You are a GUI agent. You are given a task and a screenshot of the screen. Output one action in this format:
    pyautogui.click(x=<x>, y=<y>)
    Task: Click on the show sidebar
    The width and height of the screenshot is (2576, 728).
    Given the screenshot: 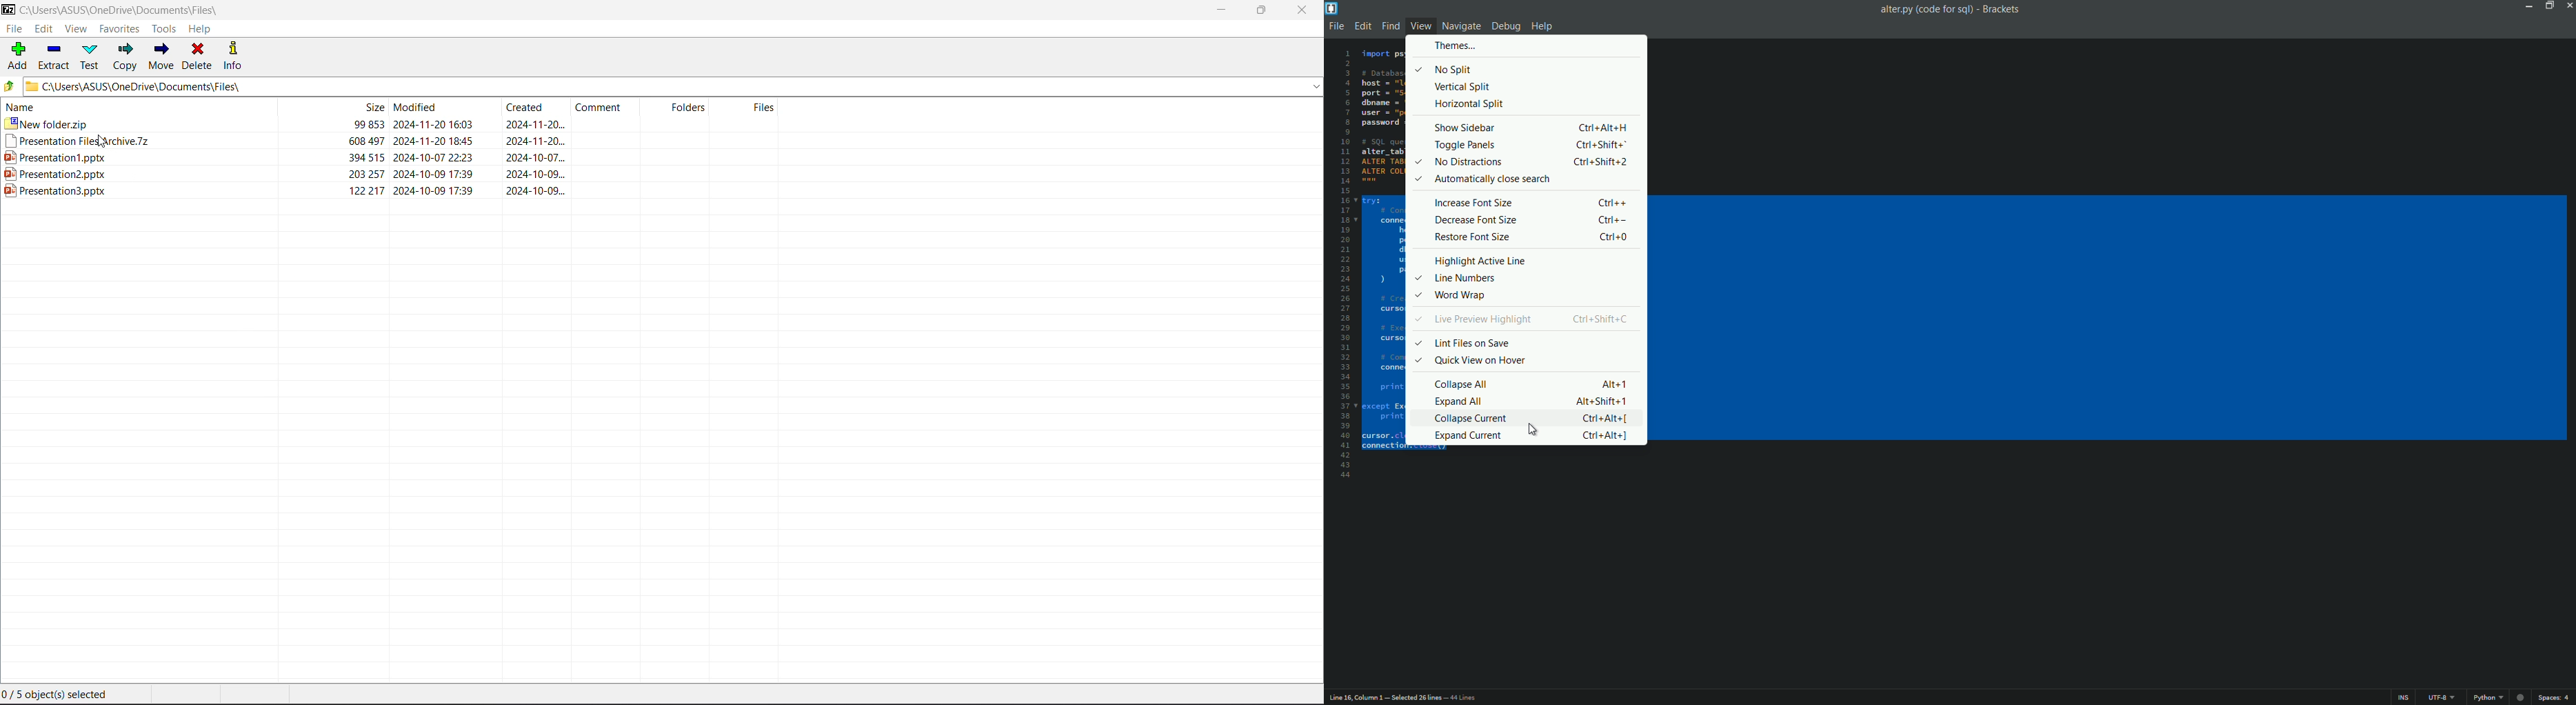 What is the action you would take?
    pyautogui.click(x=1466, y=128)
    